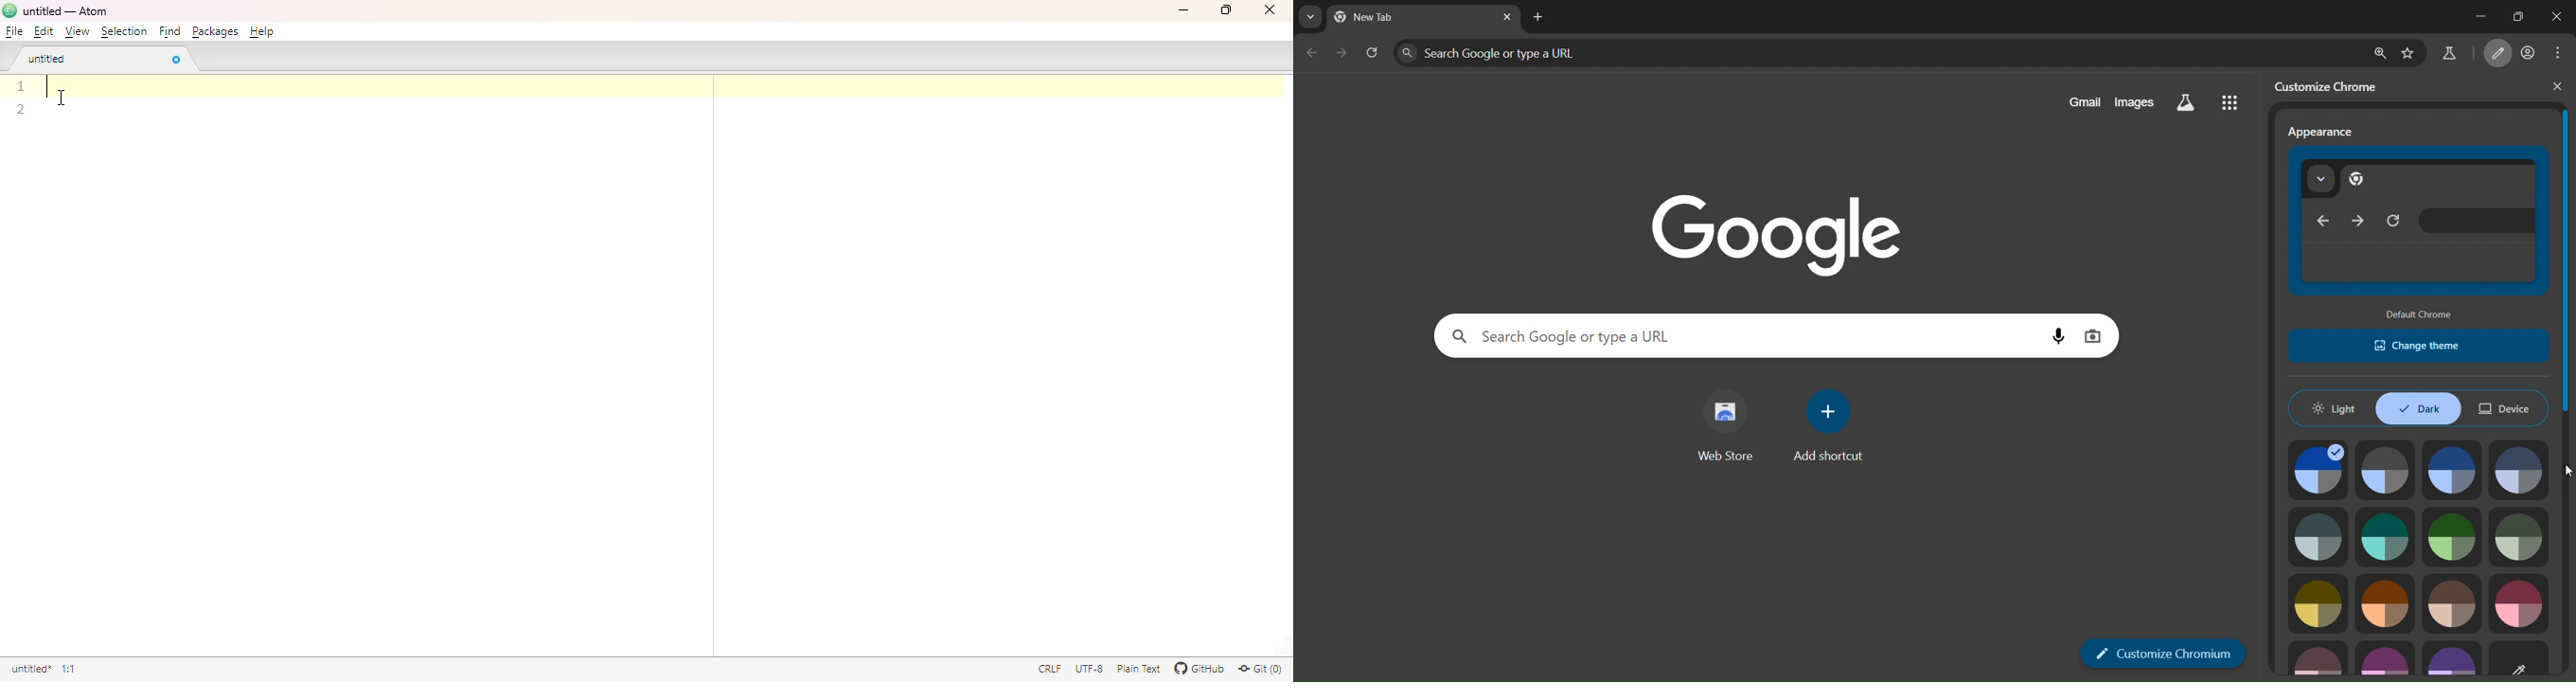 The height and width of the screenshot is (700, 2576). What do you see at coordinates (2566, 471) in the screenshot?
I see `Cursor` at bounding box center [2566, 471].